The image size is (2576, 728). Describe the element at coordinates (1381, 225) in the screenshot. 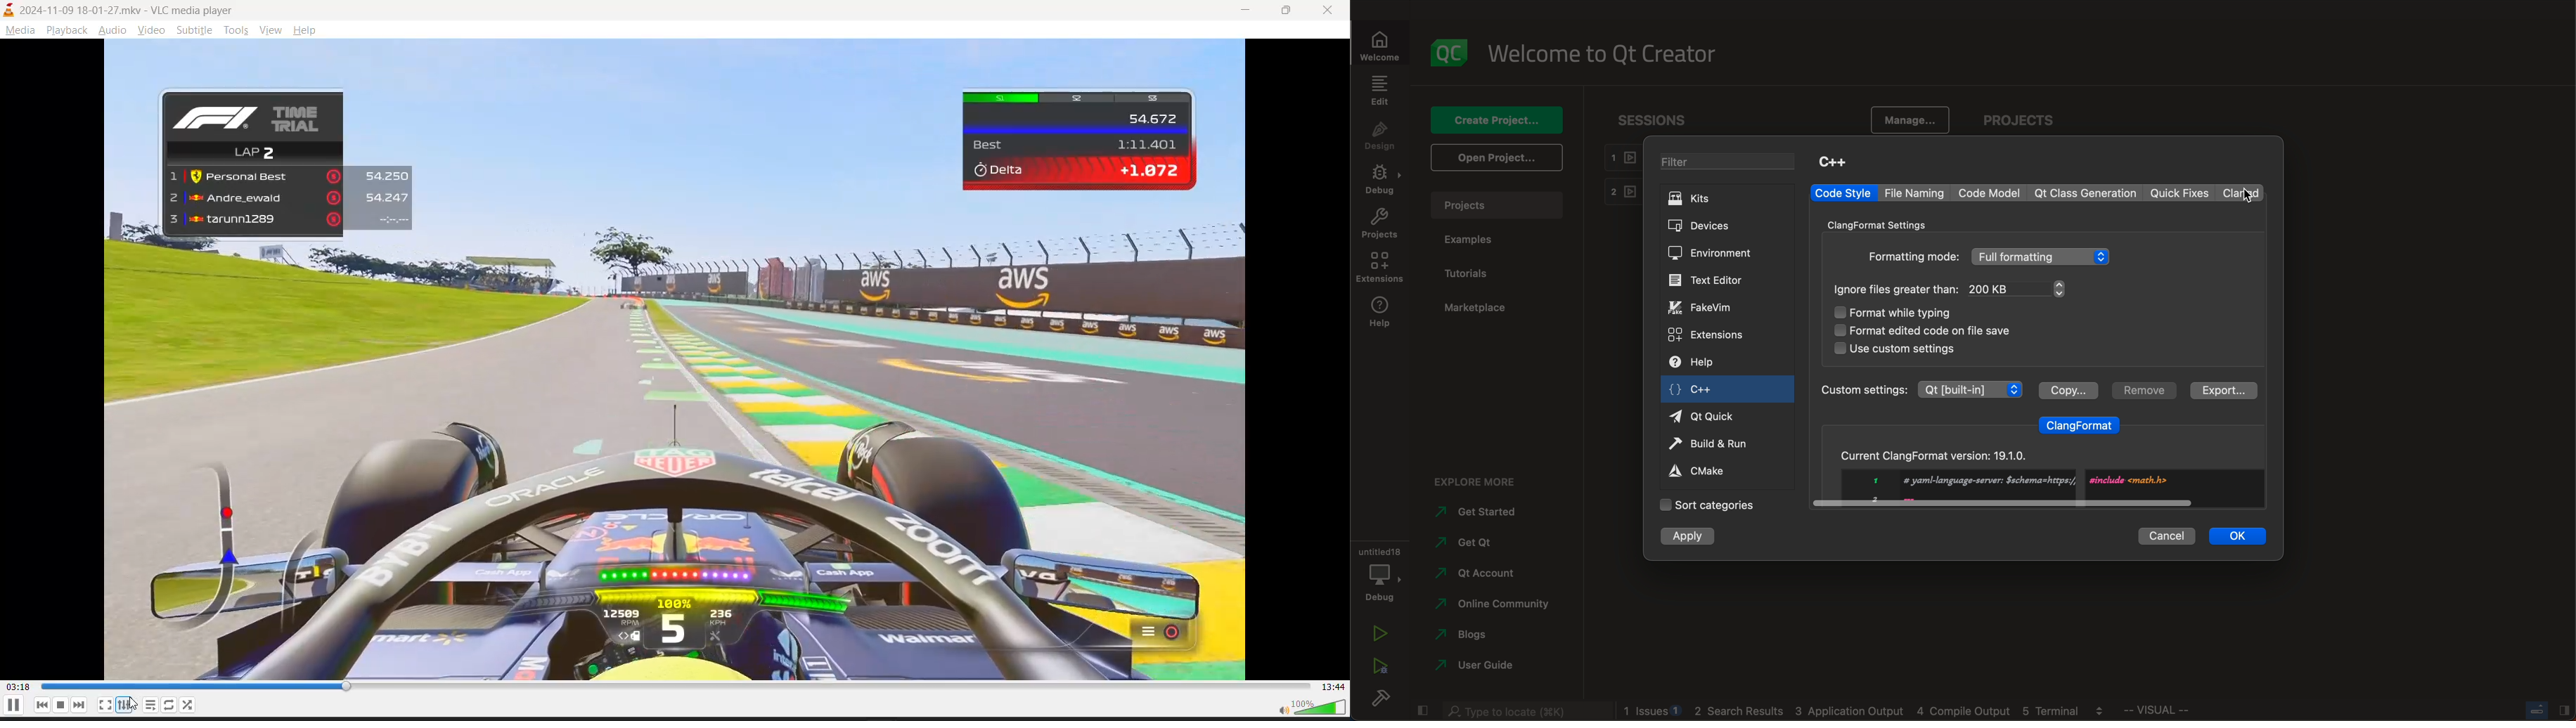

I see `projects` at that location.